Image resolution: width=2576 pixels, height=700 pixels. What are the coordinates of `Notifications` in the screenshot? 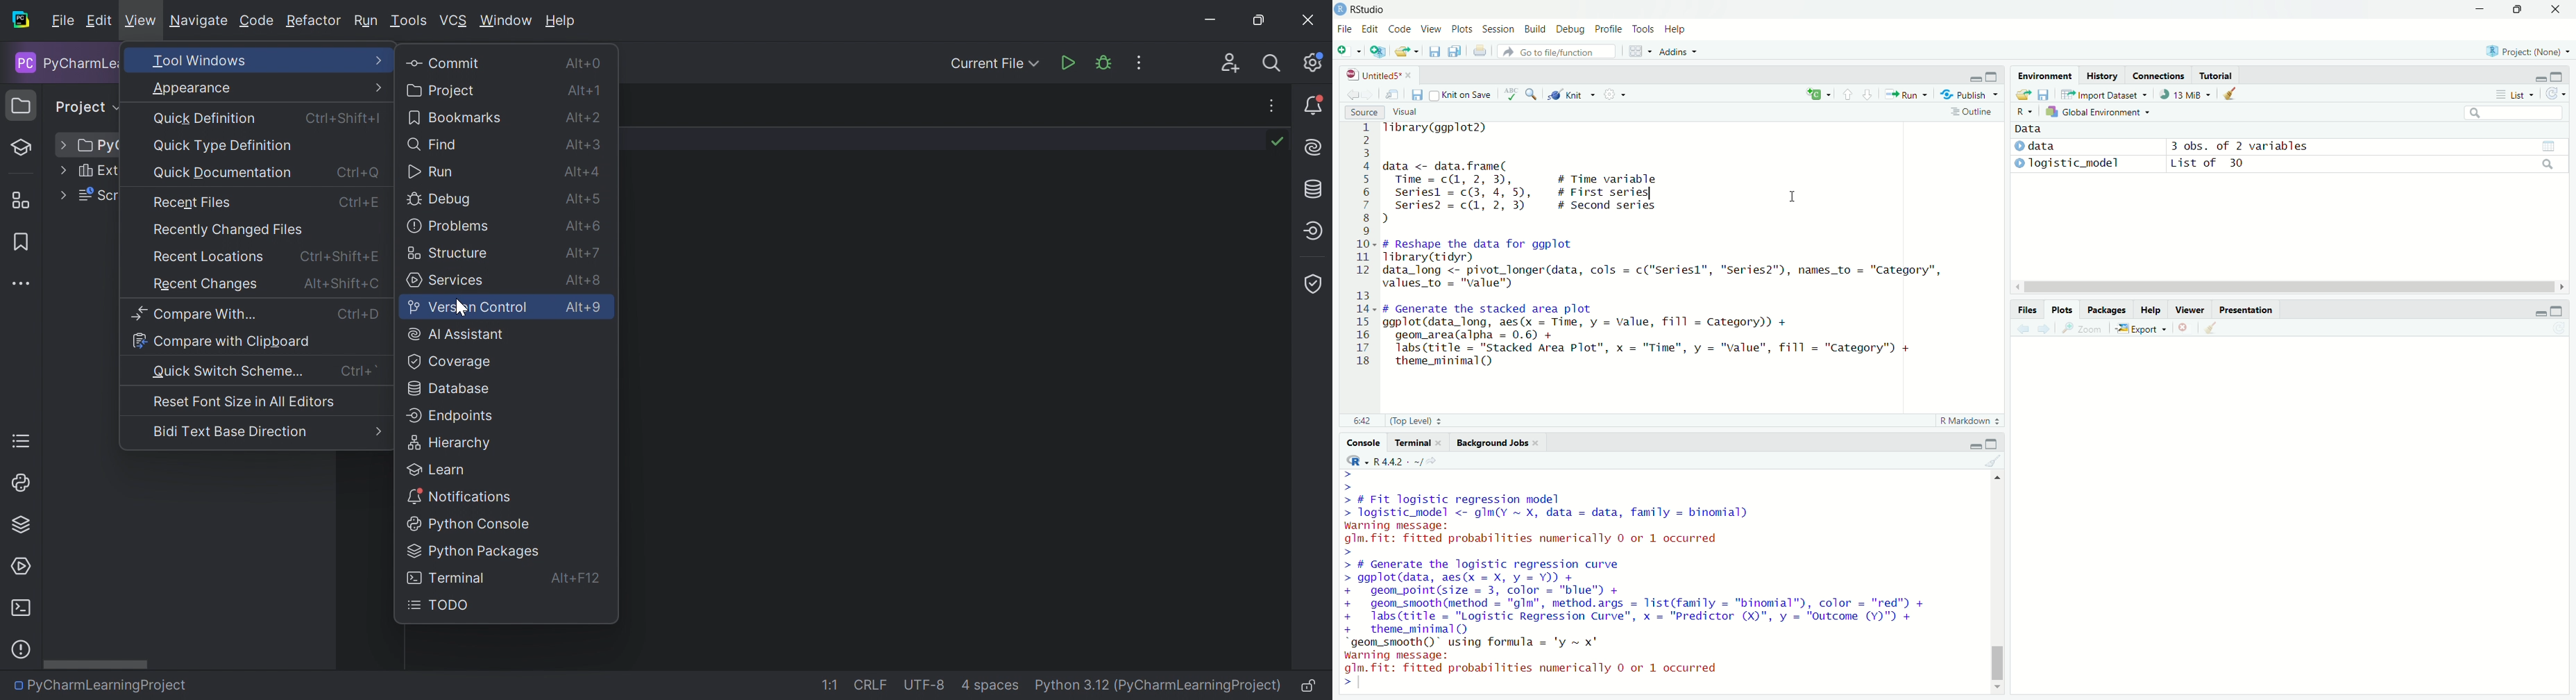 It's located at (458, 494).